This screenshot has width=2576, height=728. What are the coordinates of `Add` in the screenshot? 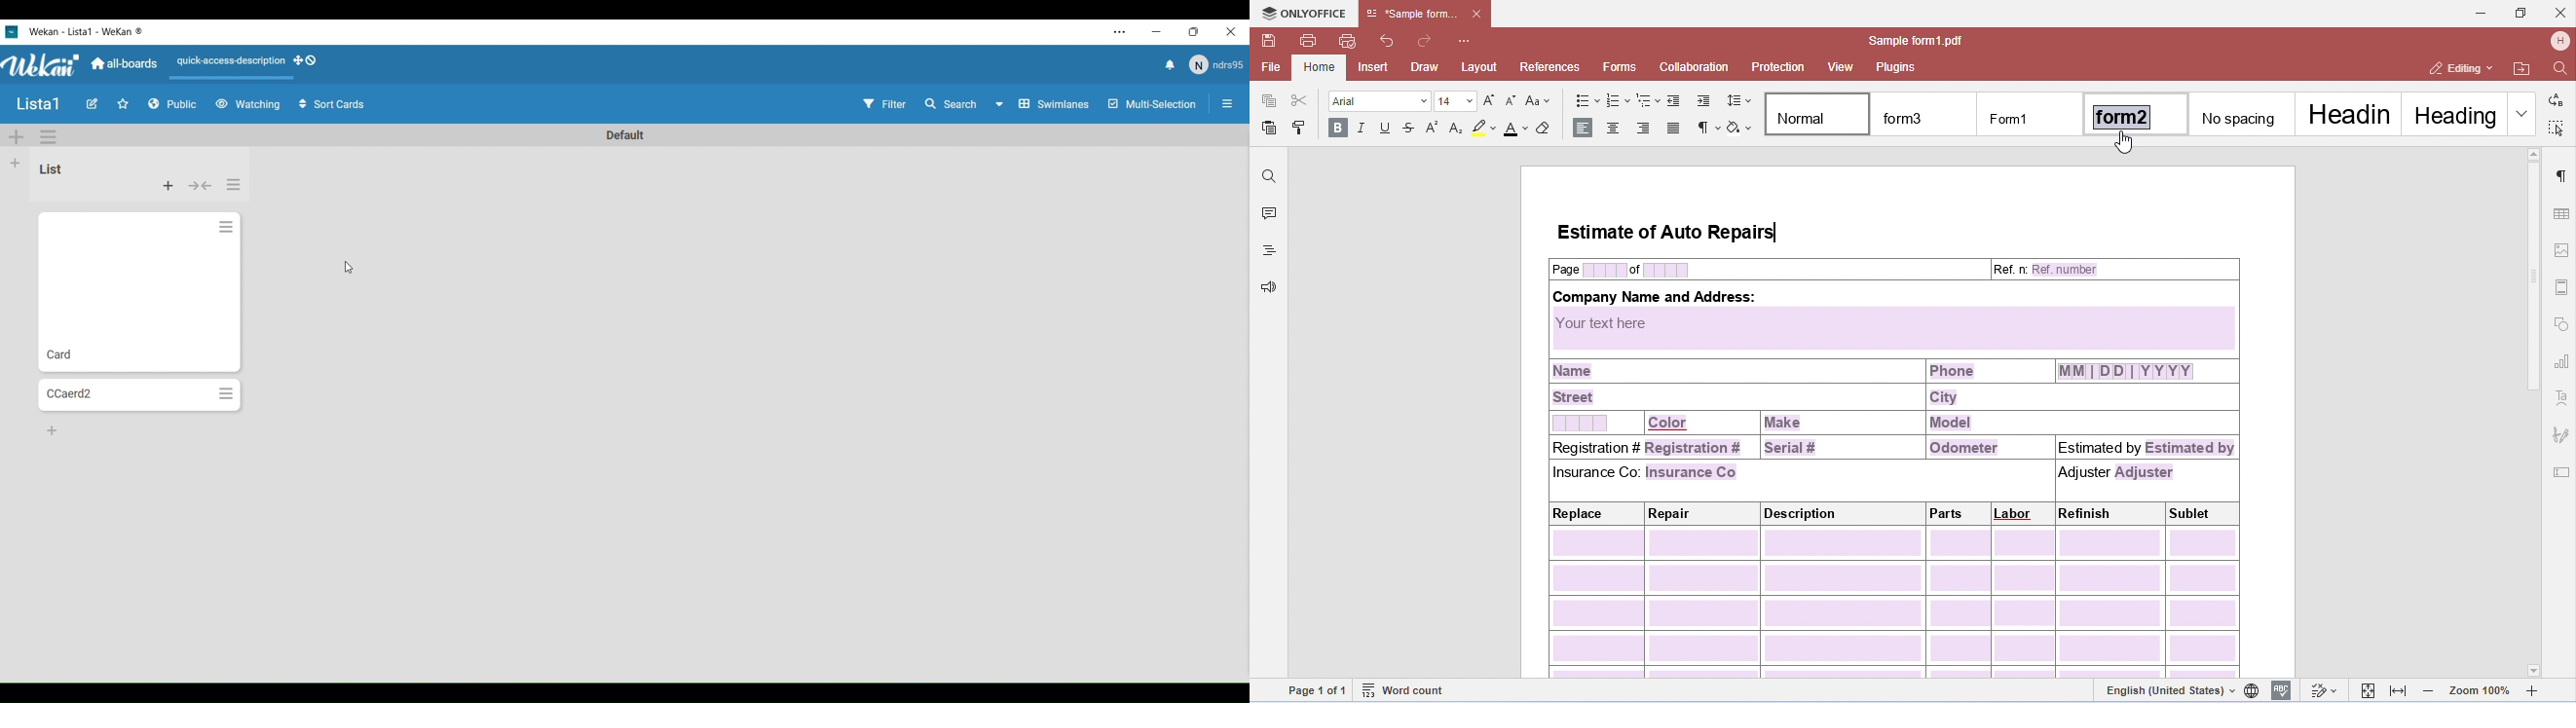 It's located at (16, 163).